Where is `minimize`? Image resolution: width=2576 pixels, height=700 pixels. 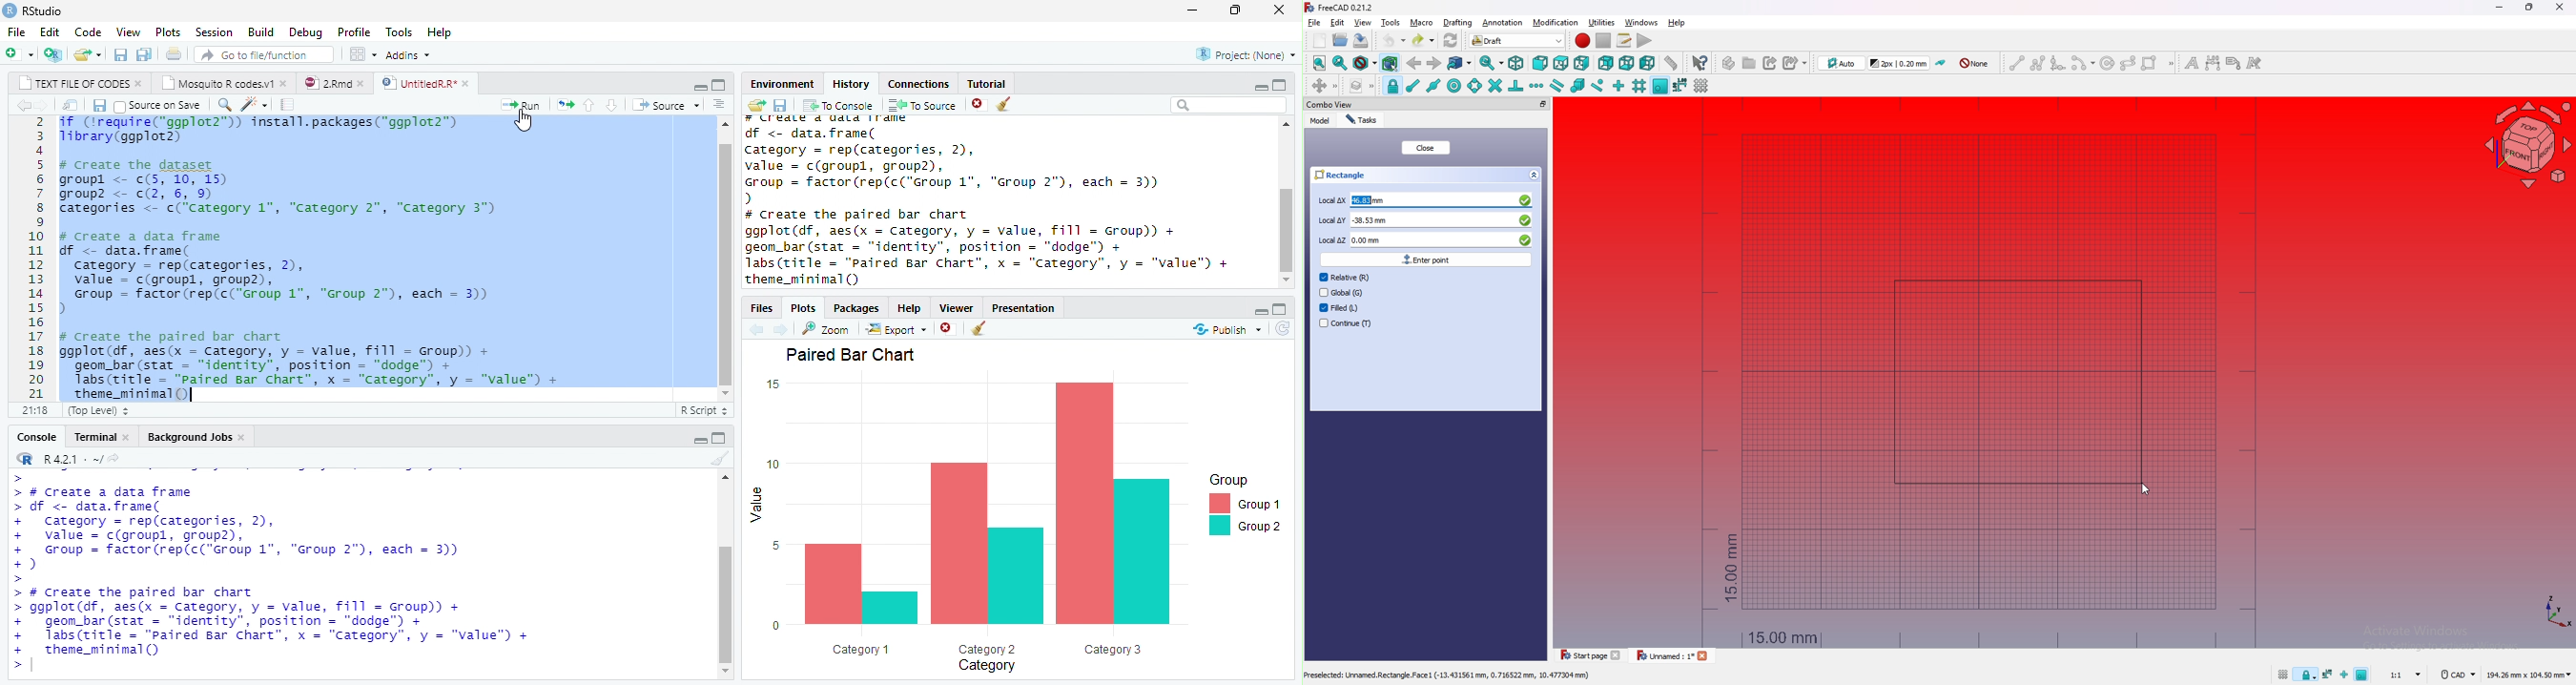 minimize is located at coordinates (700, 441).